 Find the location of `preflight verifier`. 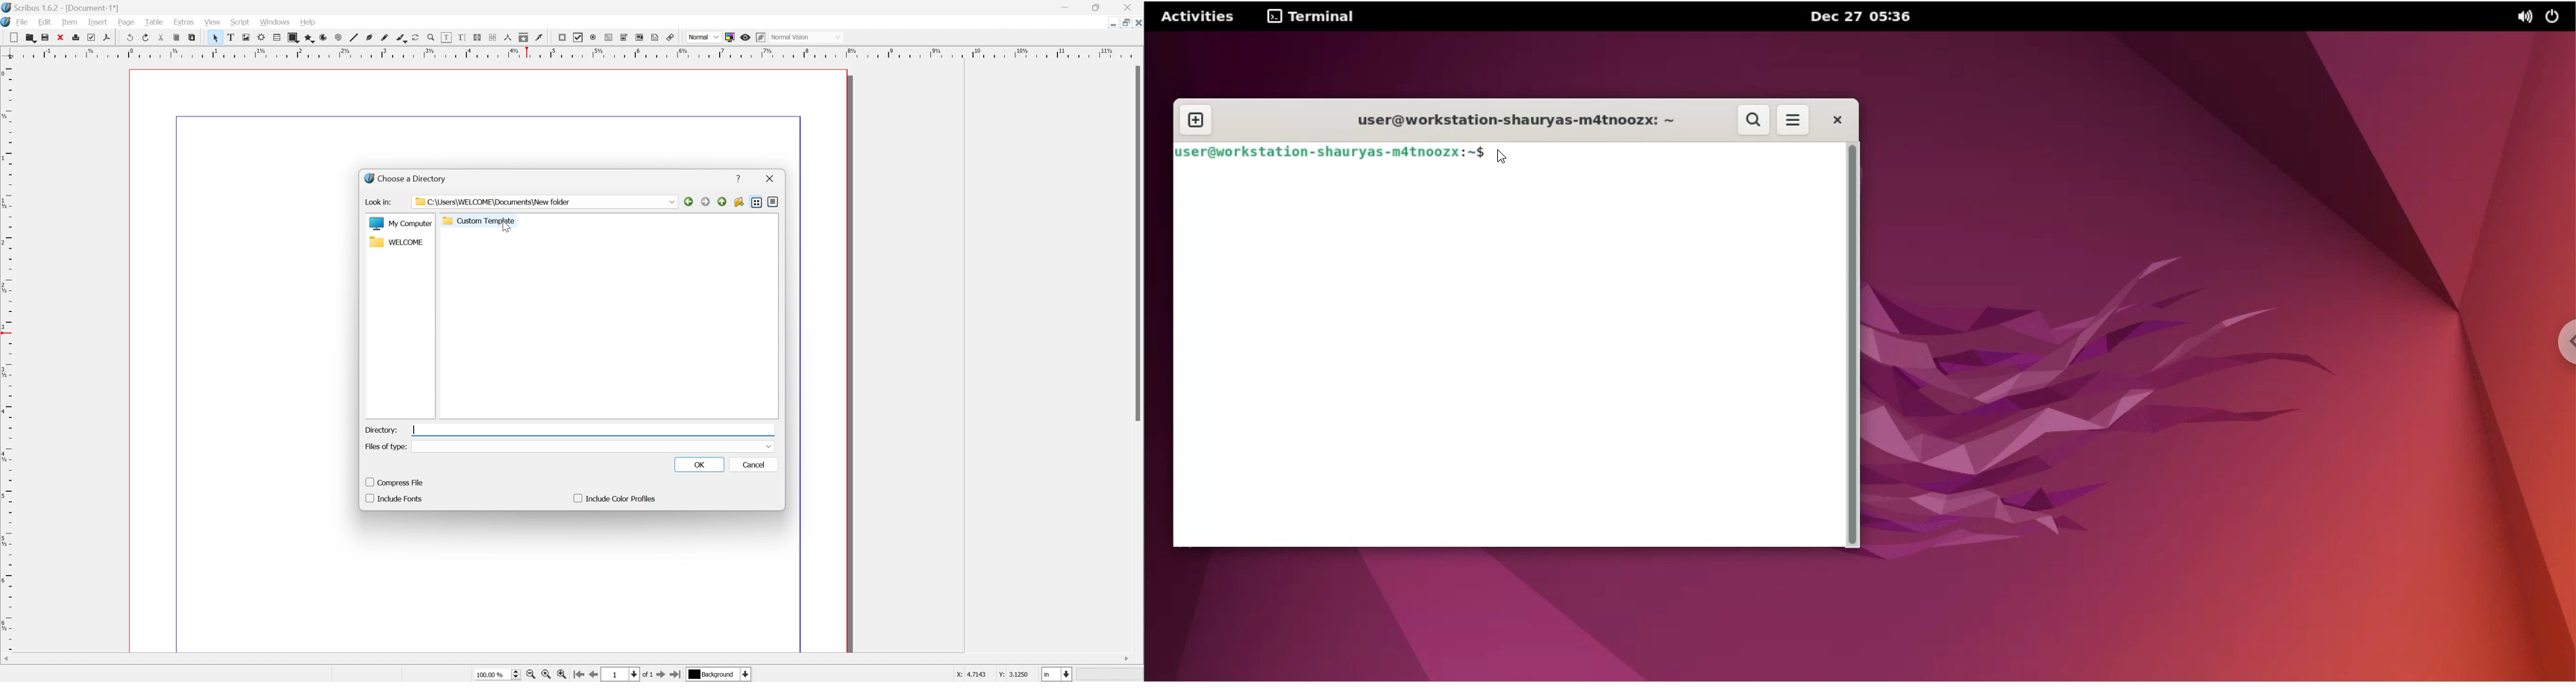

preflight verifier is located at coordinates (89, 37).